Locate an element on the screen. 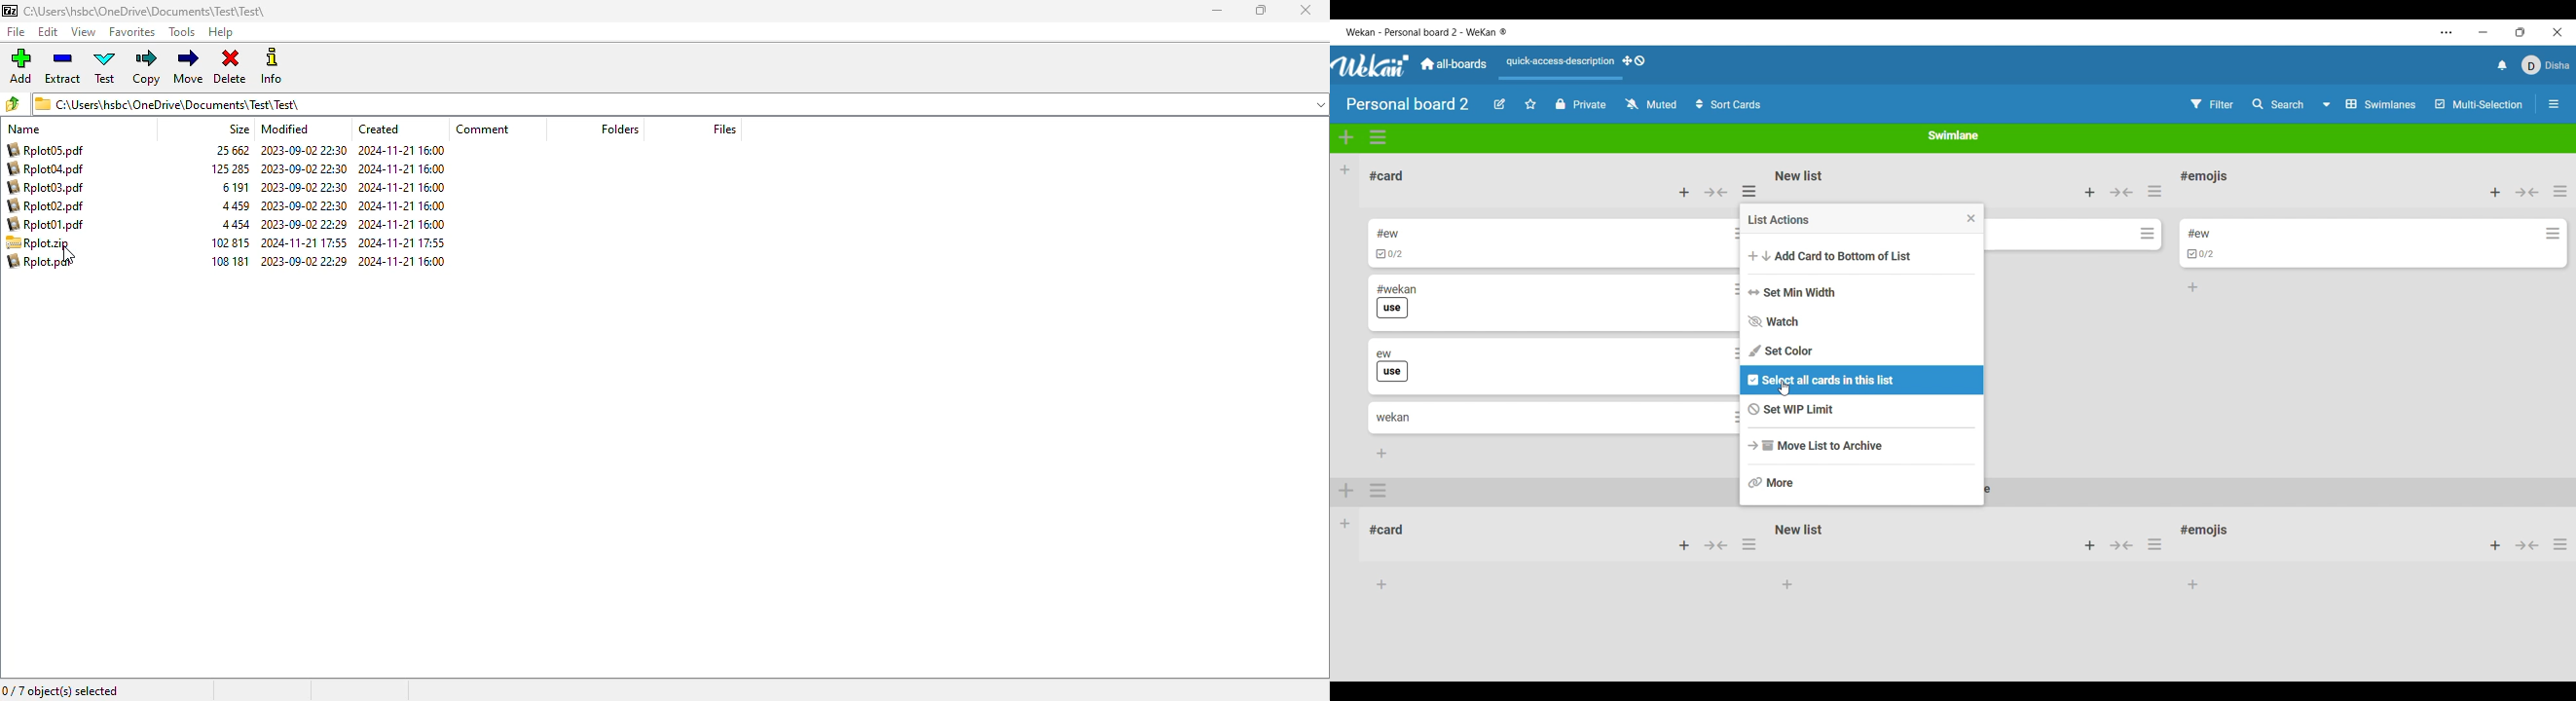 The height and width of the screenshot is (728, 2576). Name of software and current board is located at coordinates (1426, 32).